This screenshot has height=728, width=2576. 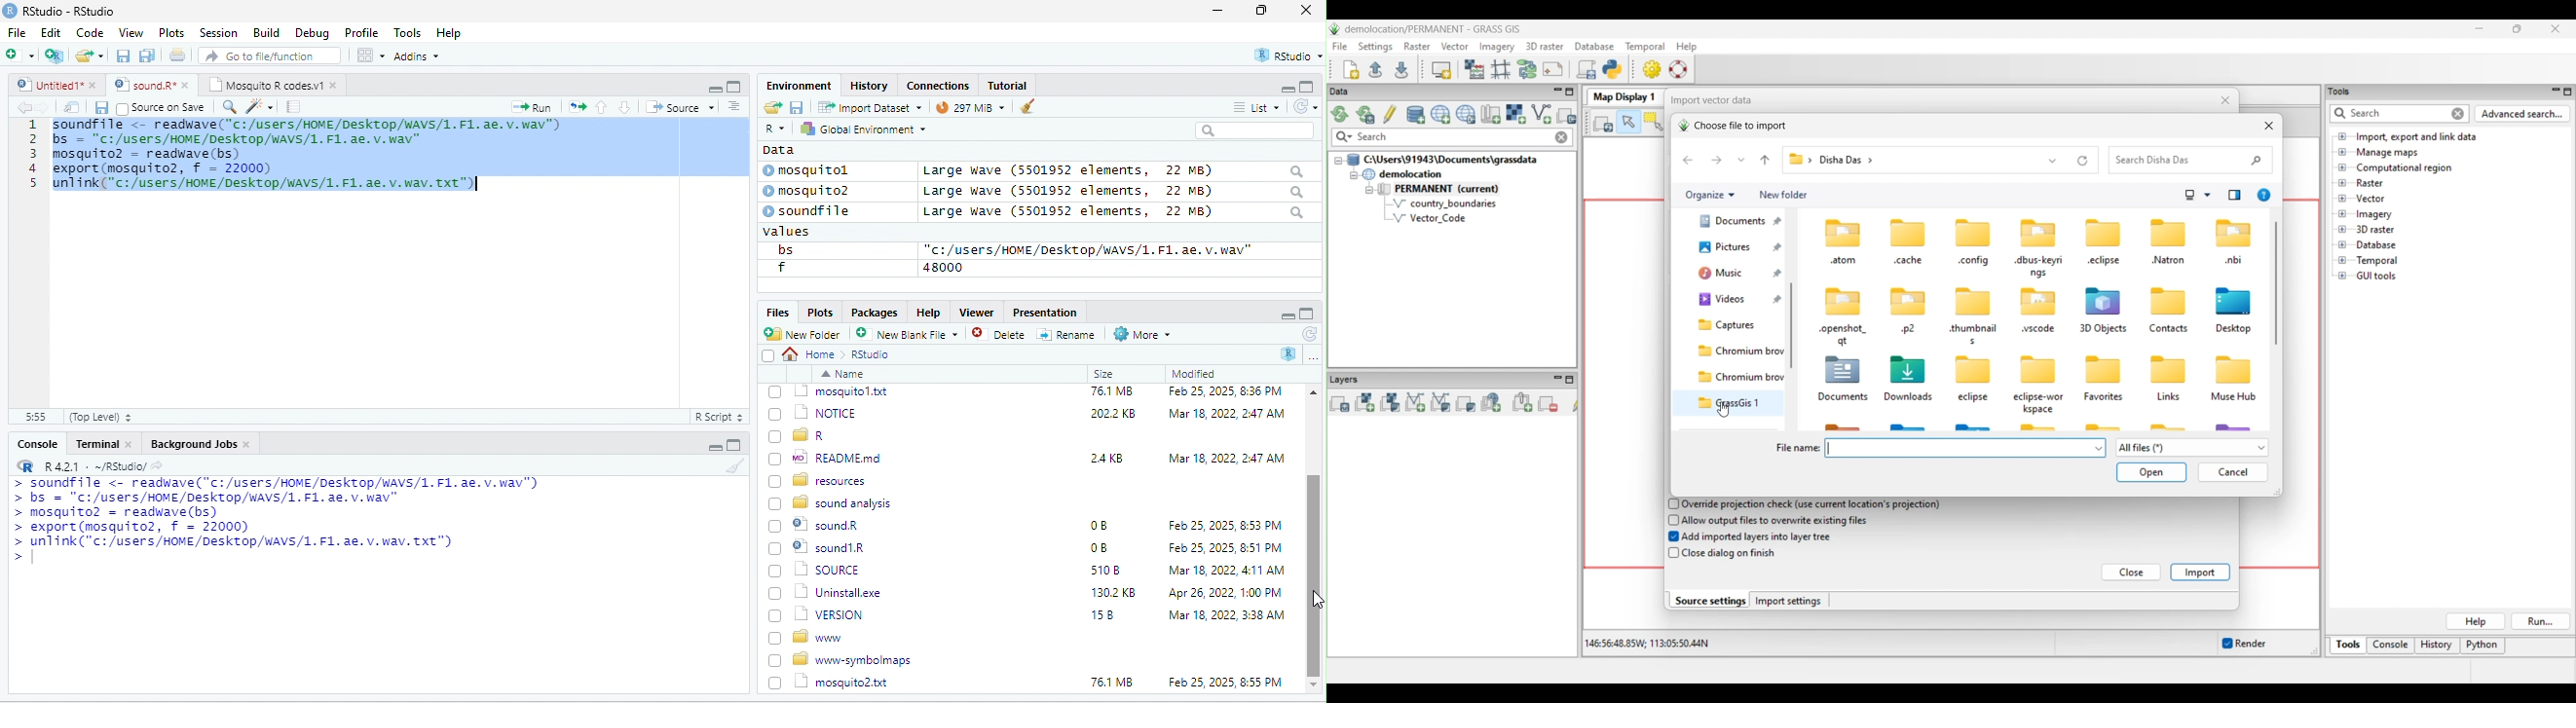 What do you see at coordinates (799, 85) in the screenshot?
I see `Environment` at bounding box center [799, 85].